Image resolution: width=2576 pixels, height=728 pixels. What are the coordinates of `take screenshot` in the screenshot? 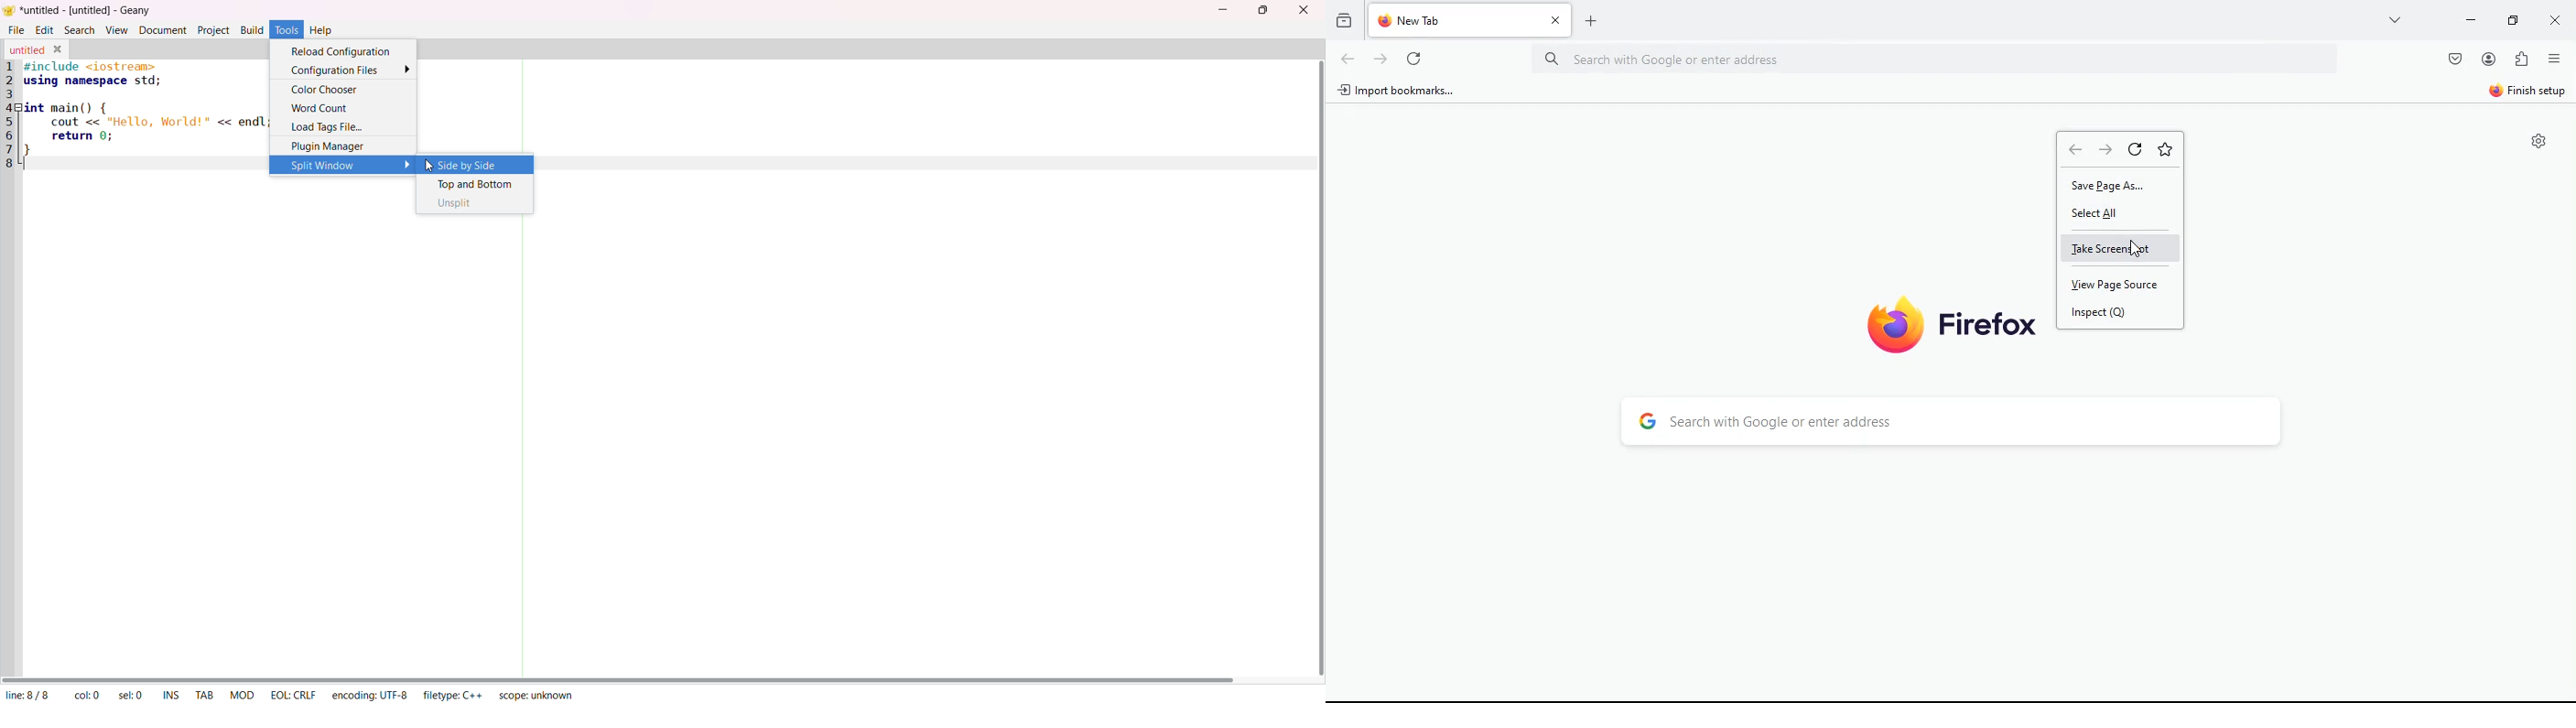 It's located at (2121, 249).